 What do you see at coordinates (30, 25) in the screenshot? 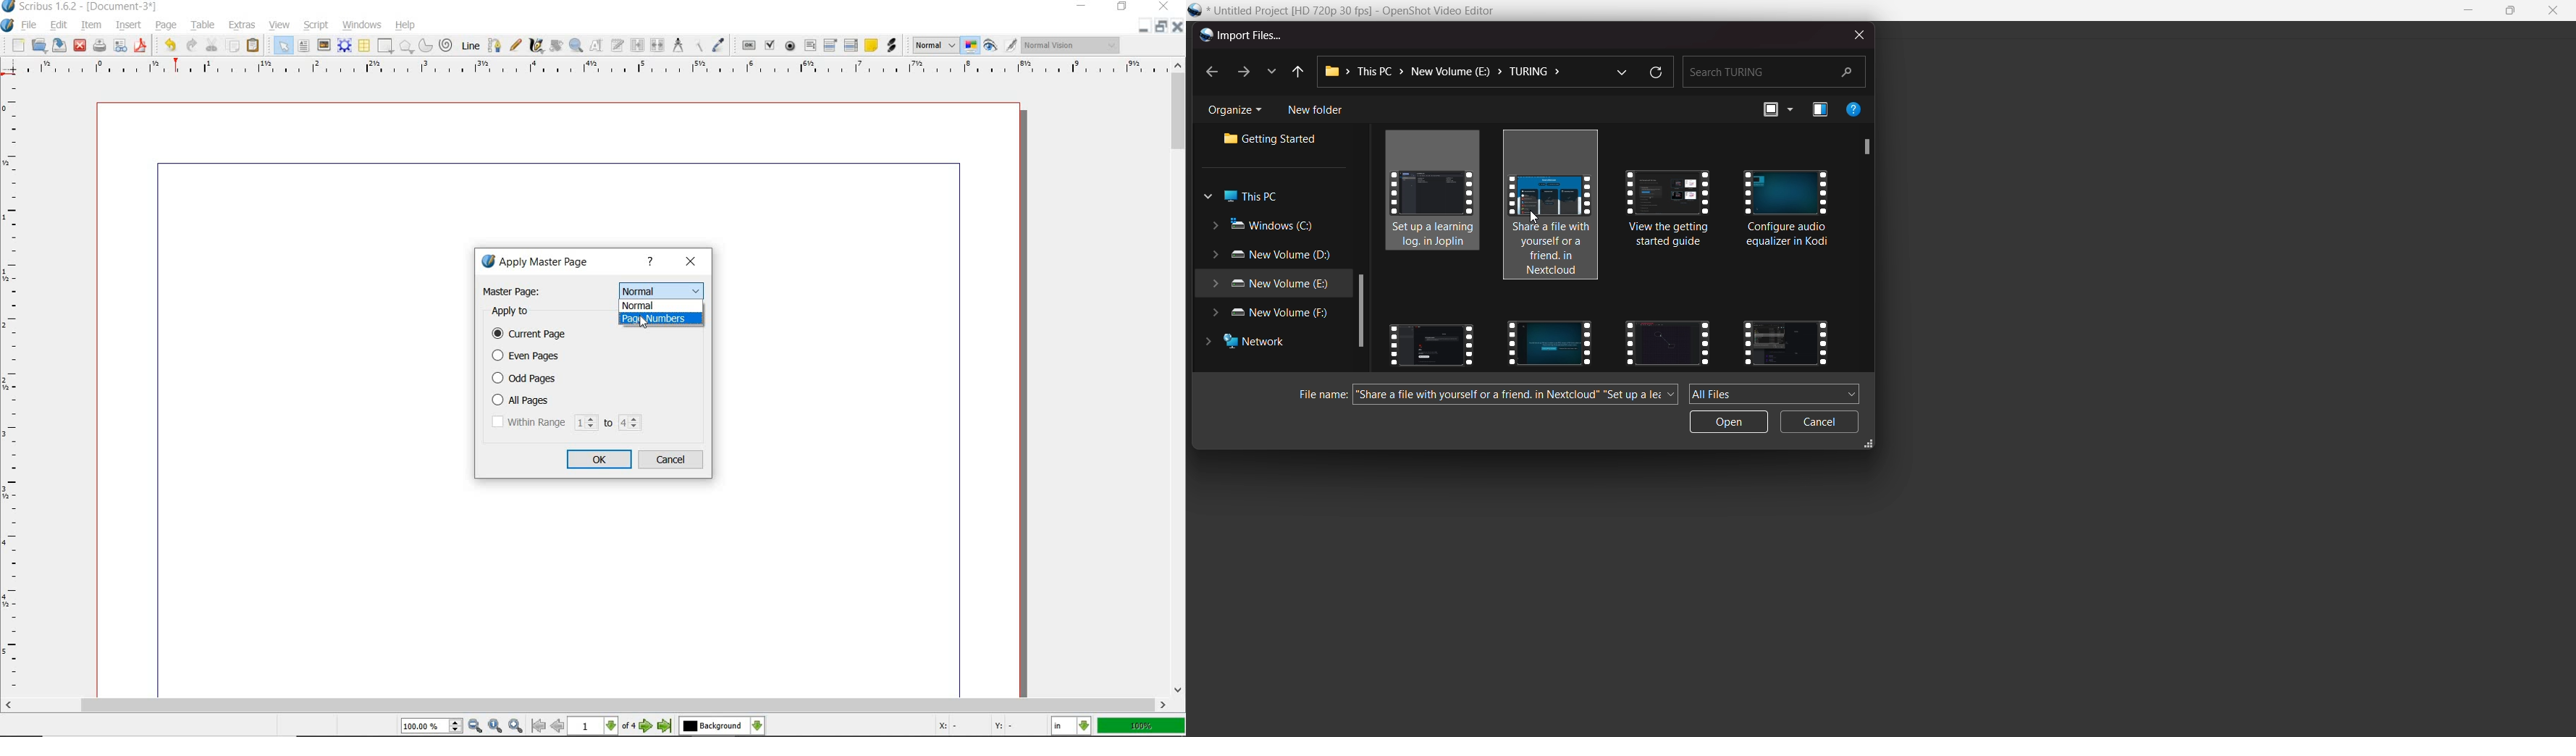
I see `file` at bounding box center [30, 25].